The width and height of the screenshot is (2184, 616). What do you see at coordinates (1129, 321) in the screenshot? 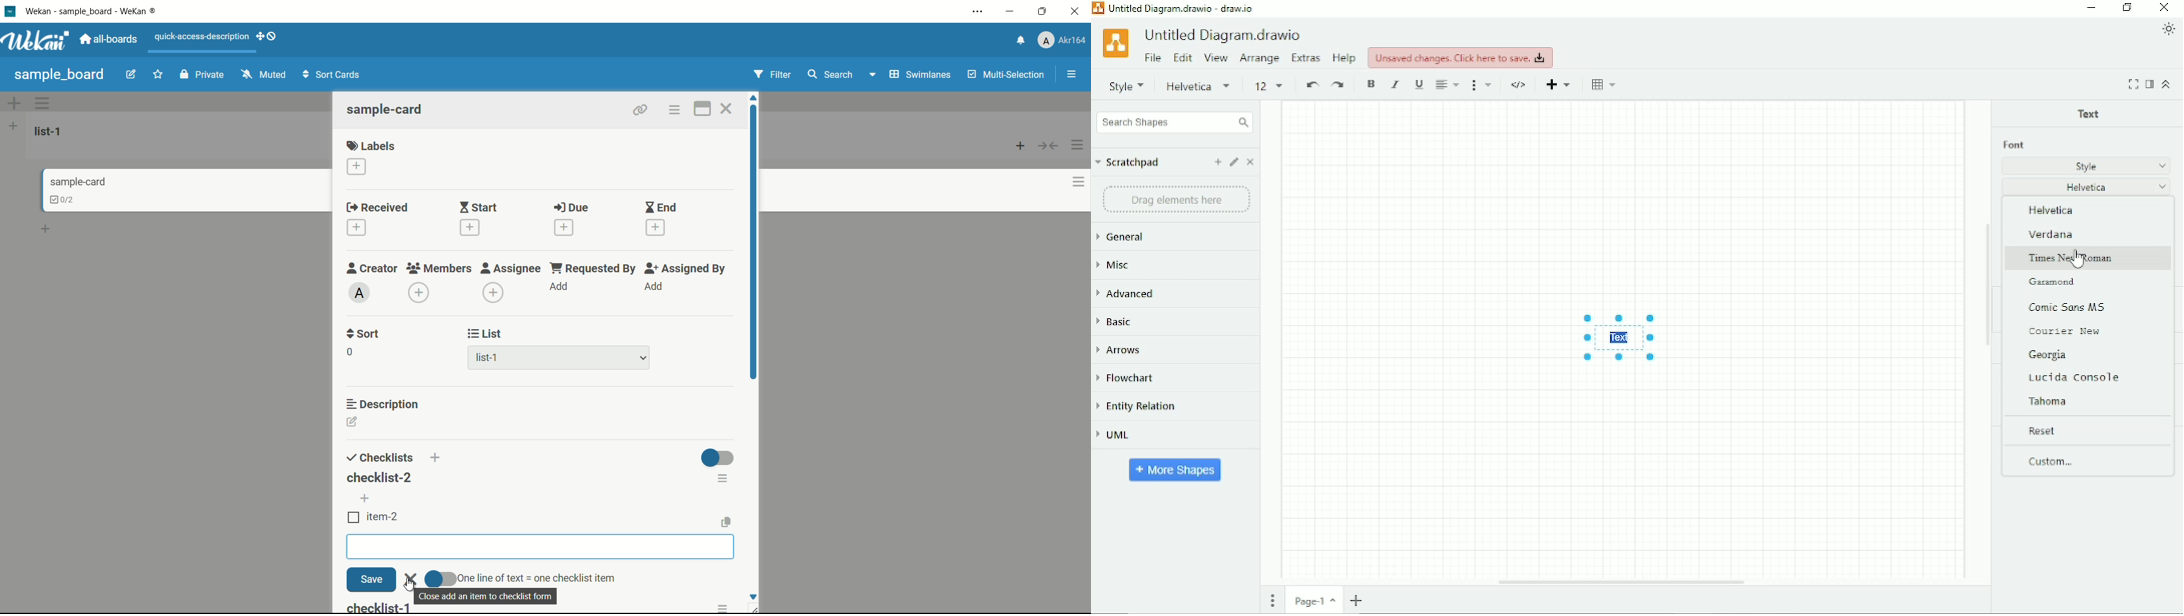
I see `Basic` at bounding box center [1129, 321].